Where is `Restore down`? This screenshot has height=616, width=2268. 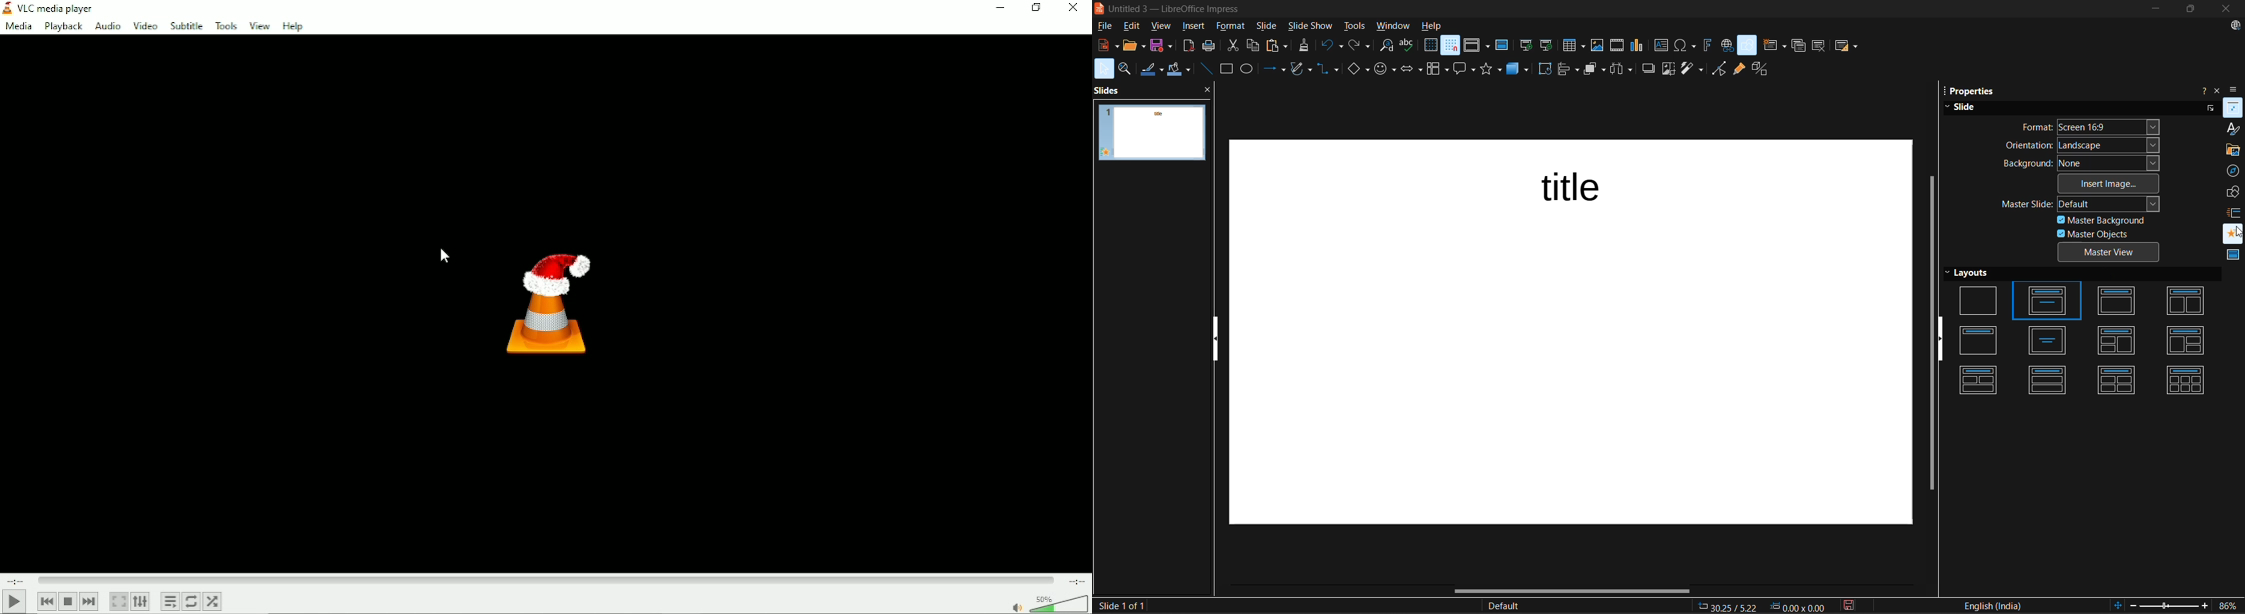
Restore down is located at coordinates (1038, 9).